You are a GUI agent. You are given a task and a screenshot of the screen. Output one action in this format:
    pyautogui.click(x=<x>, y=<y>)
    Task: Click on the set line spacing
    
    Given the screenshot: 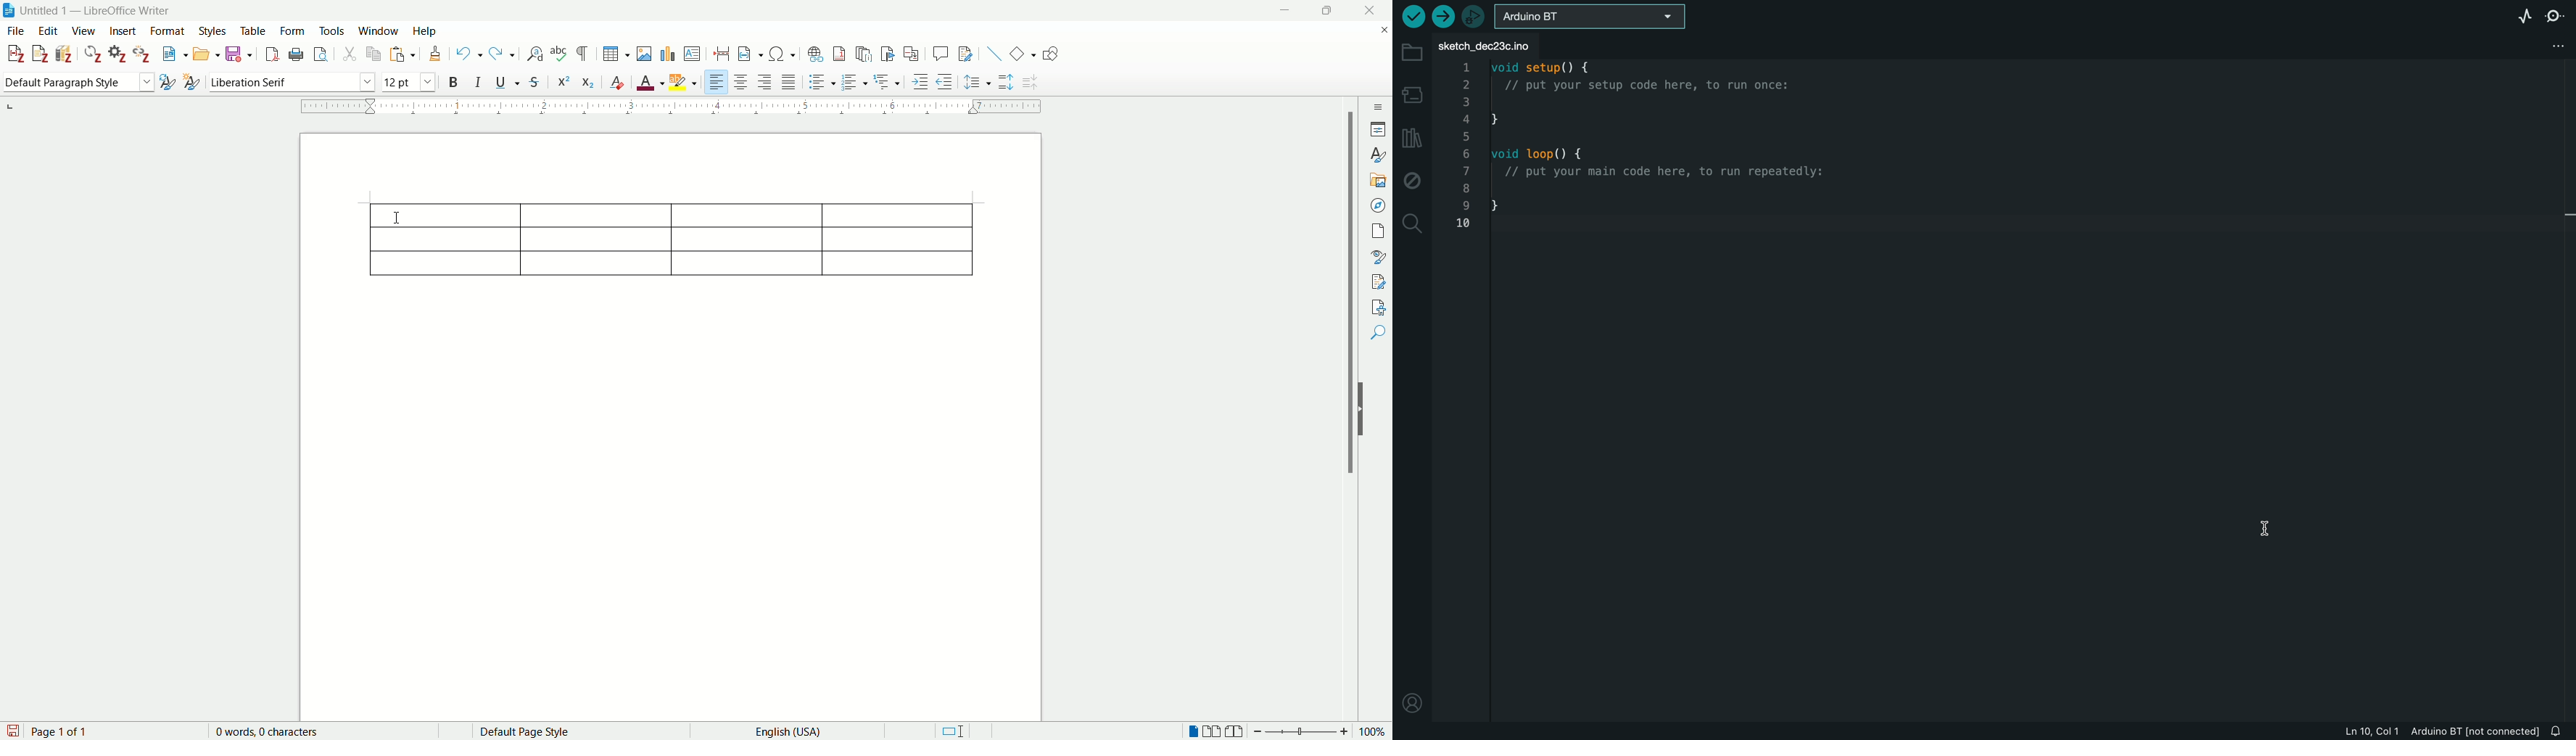 What is the action you would take?
    pyautogui.click(x=978, y=83)
    